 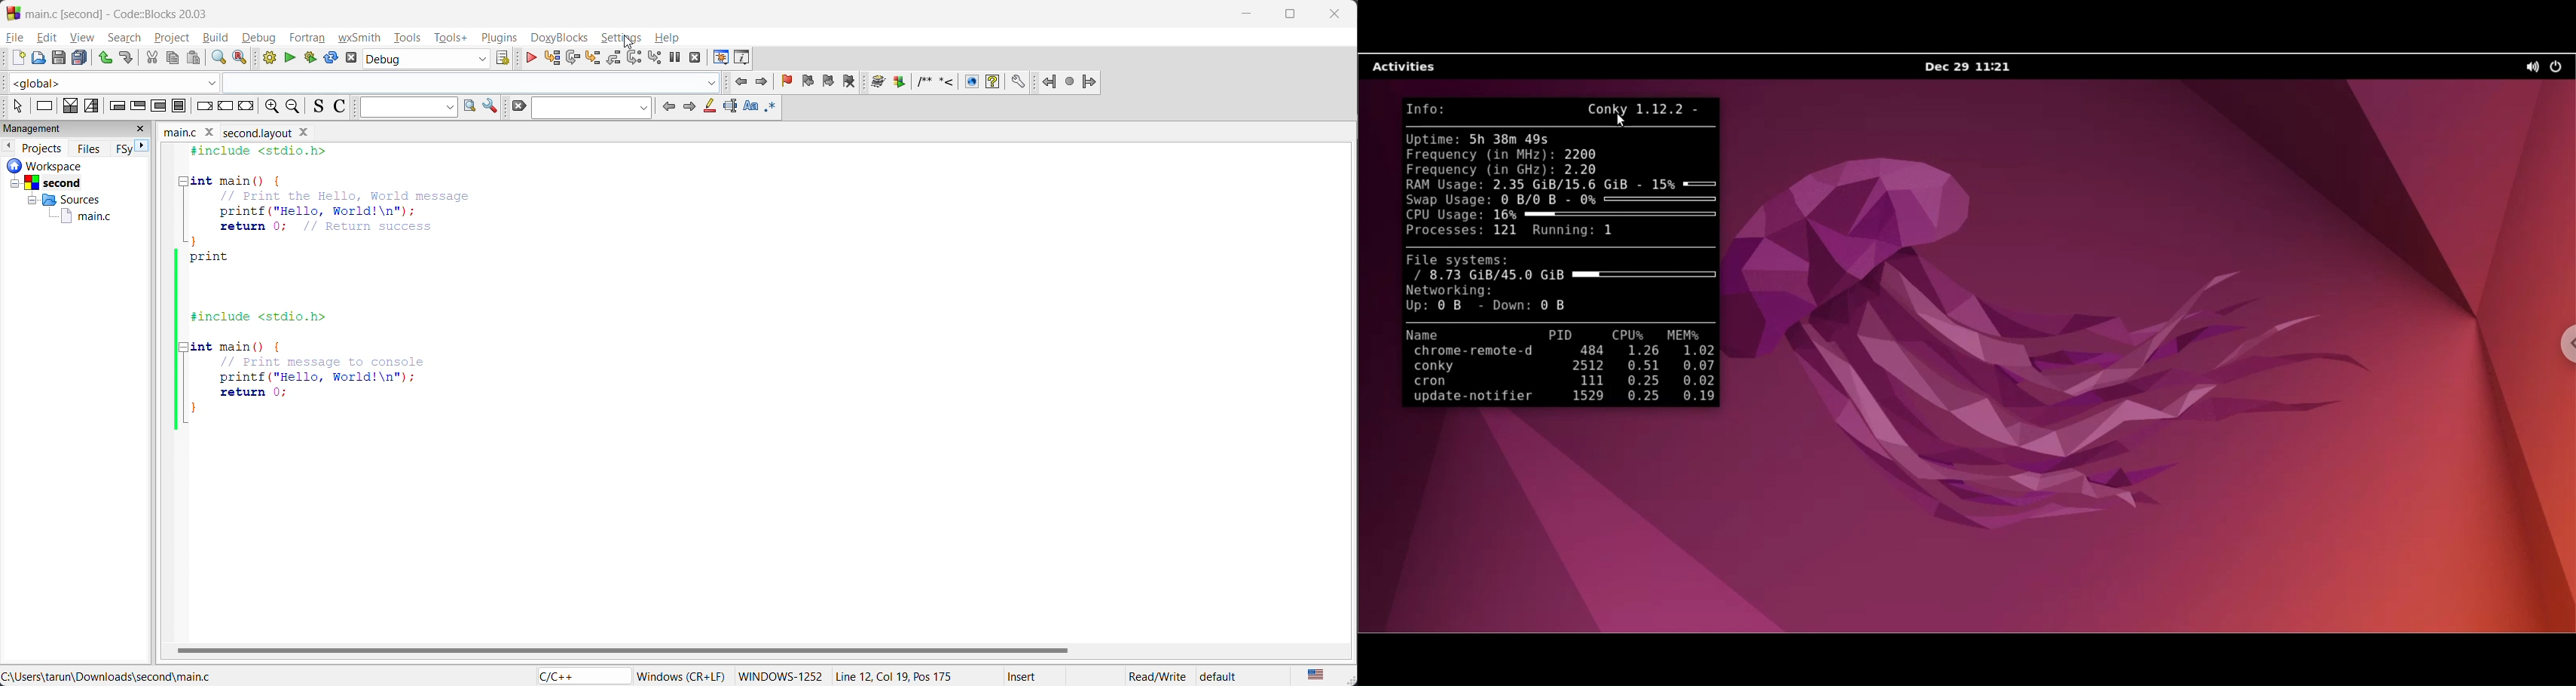 I want to click on file, so click(x=14, y=38).